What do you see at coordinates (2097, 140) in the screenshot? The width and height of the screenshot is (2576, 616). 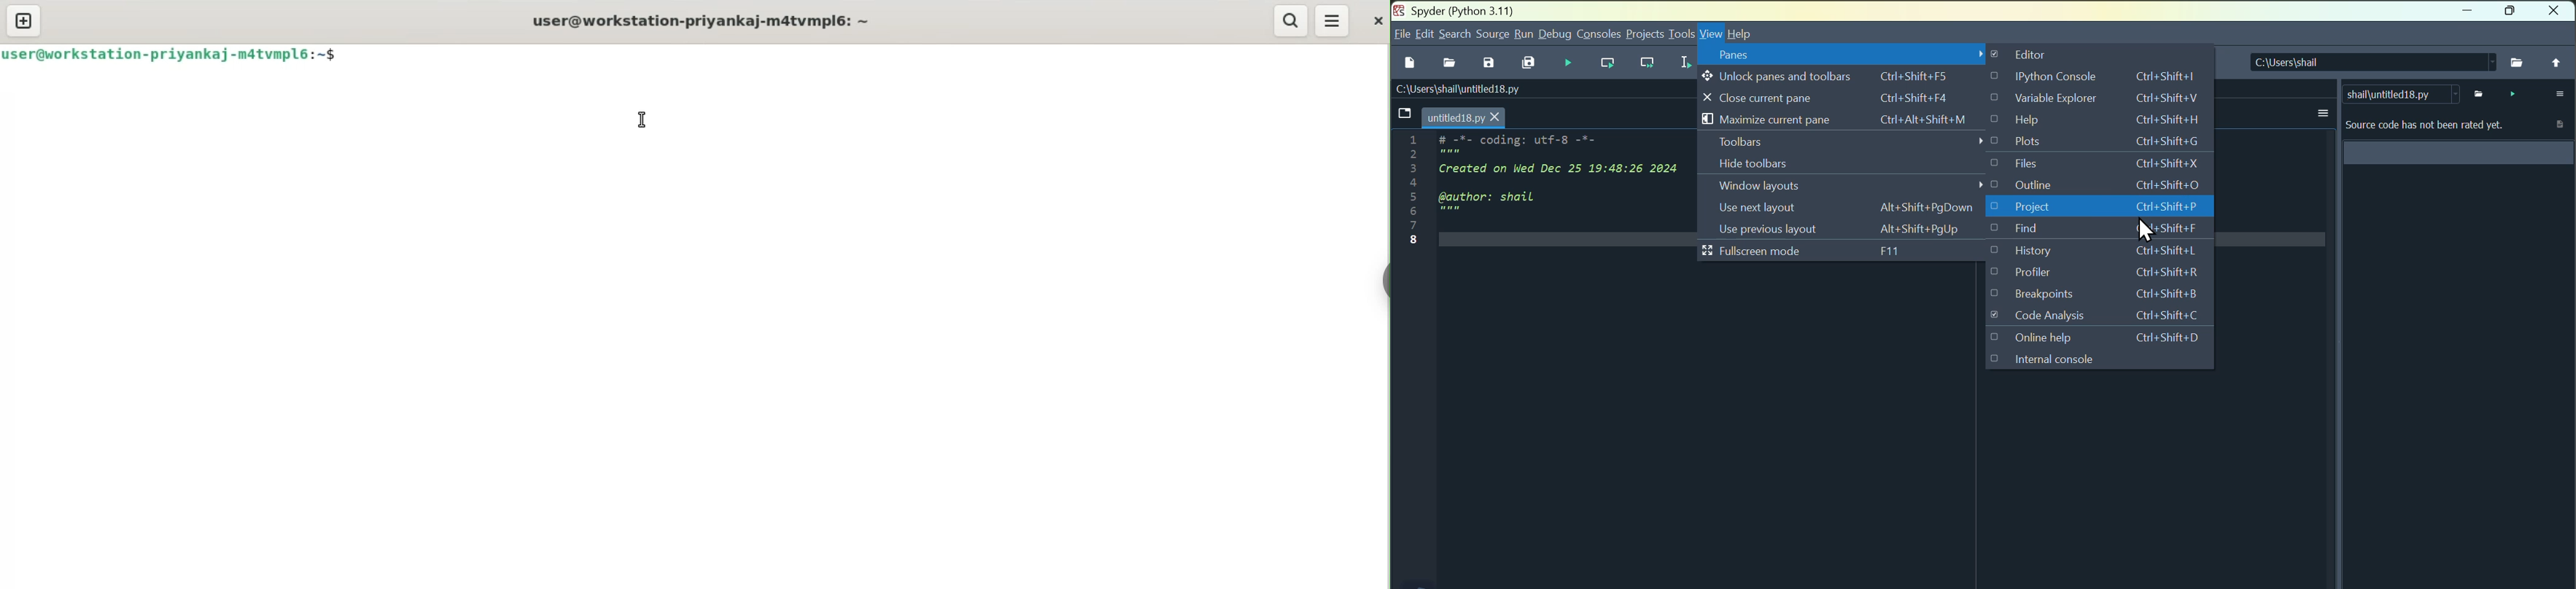 I see `plots` at bounding box center [2097, 140].